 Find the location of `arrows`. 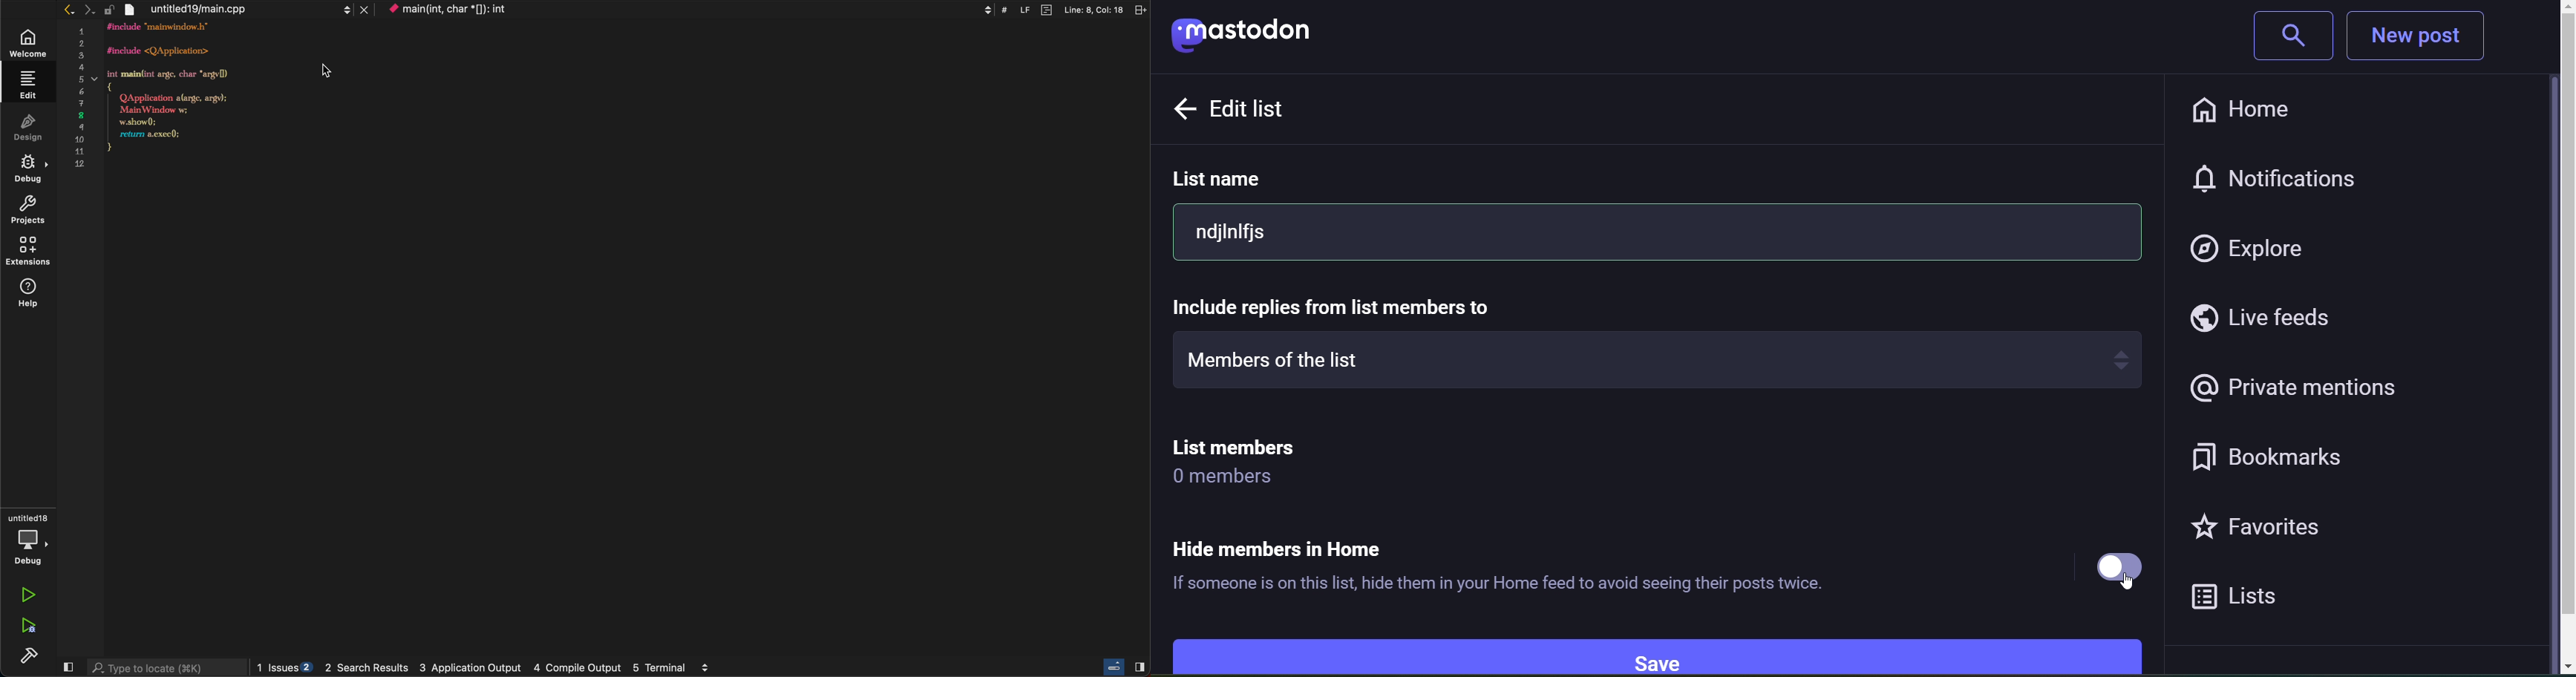

arrows is located at coordinates (87, 10).